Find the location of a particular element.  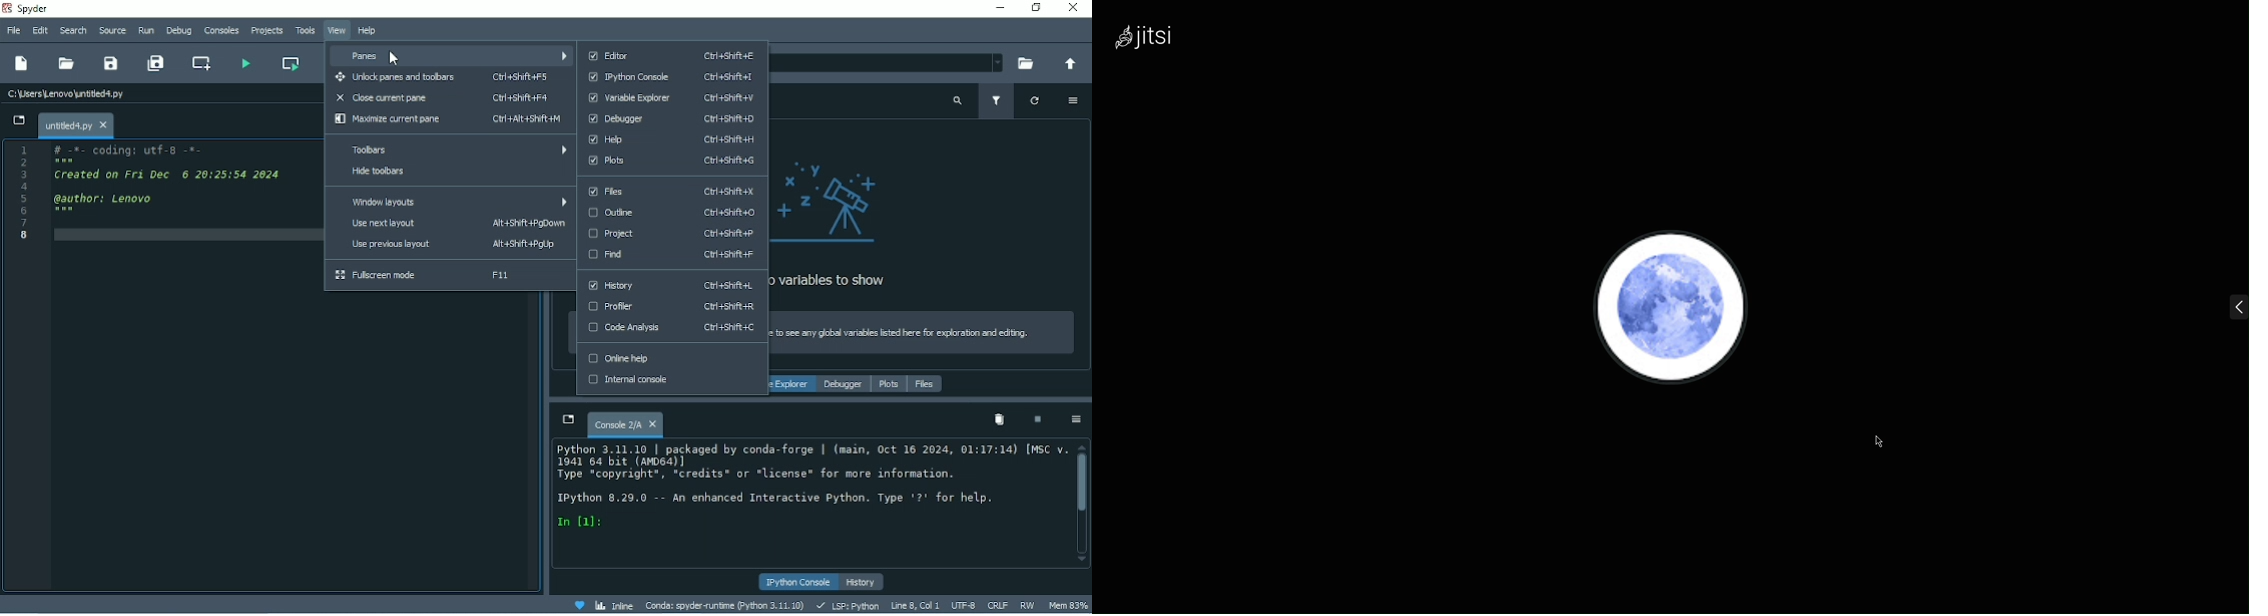

Inline is located at coordinates (614, 604).